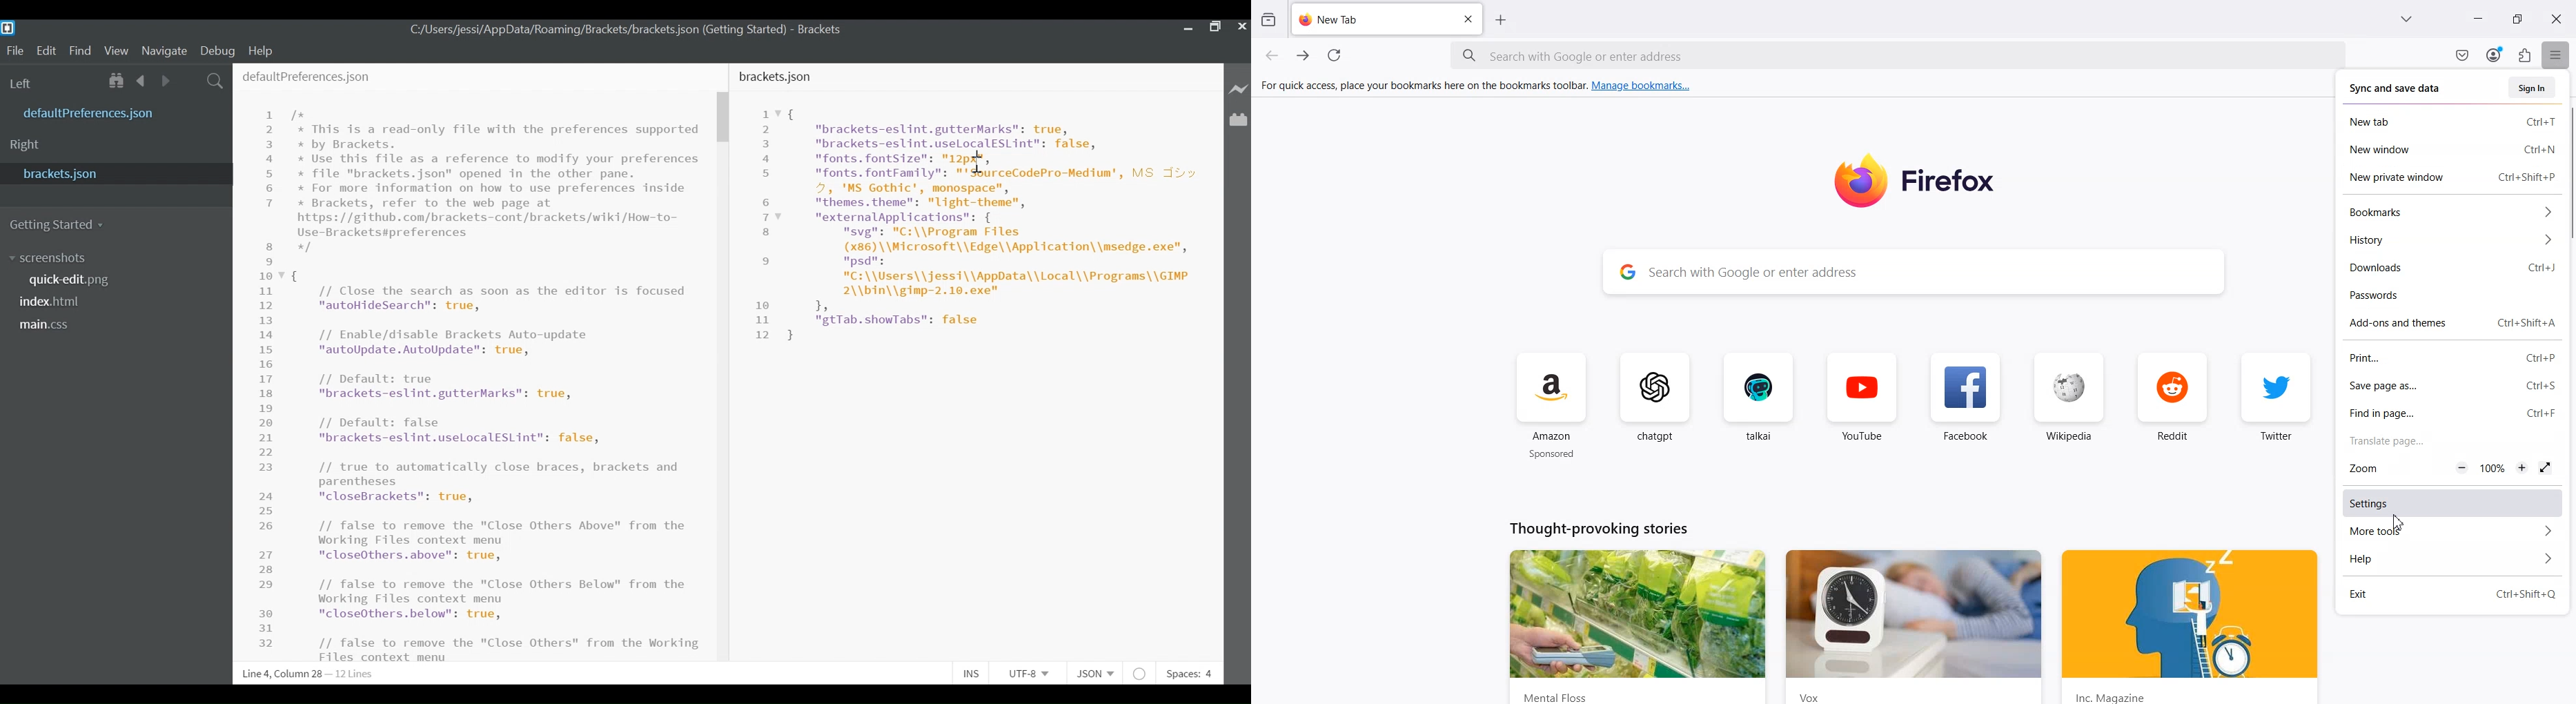 This screenshot has width=2576, height=728. What do you see at coordinates (2455, 295) in the screenshot?
I see `Passwords` at bounding box center [2455, 295].